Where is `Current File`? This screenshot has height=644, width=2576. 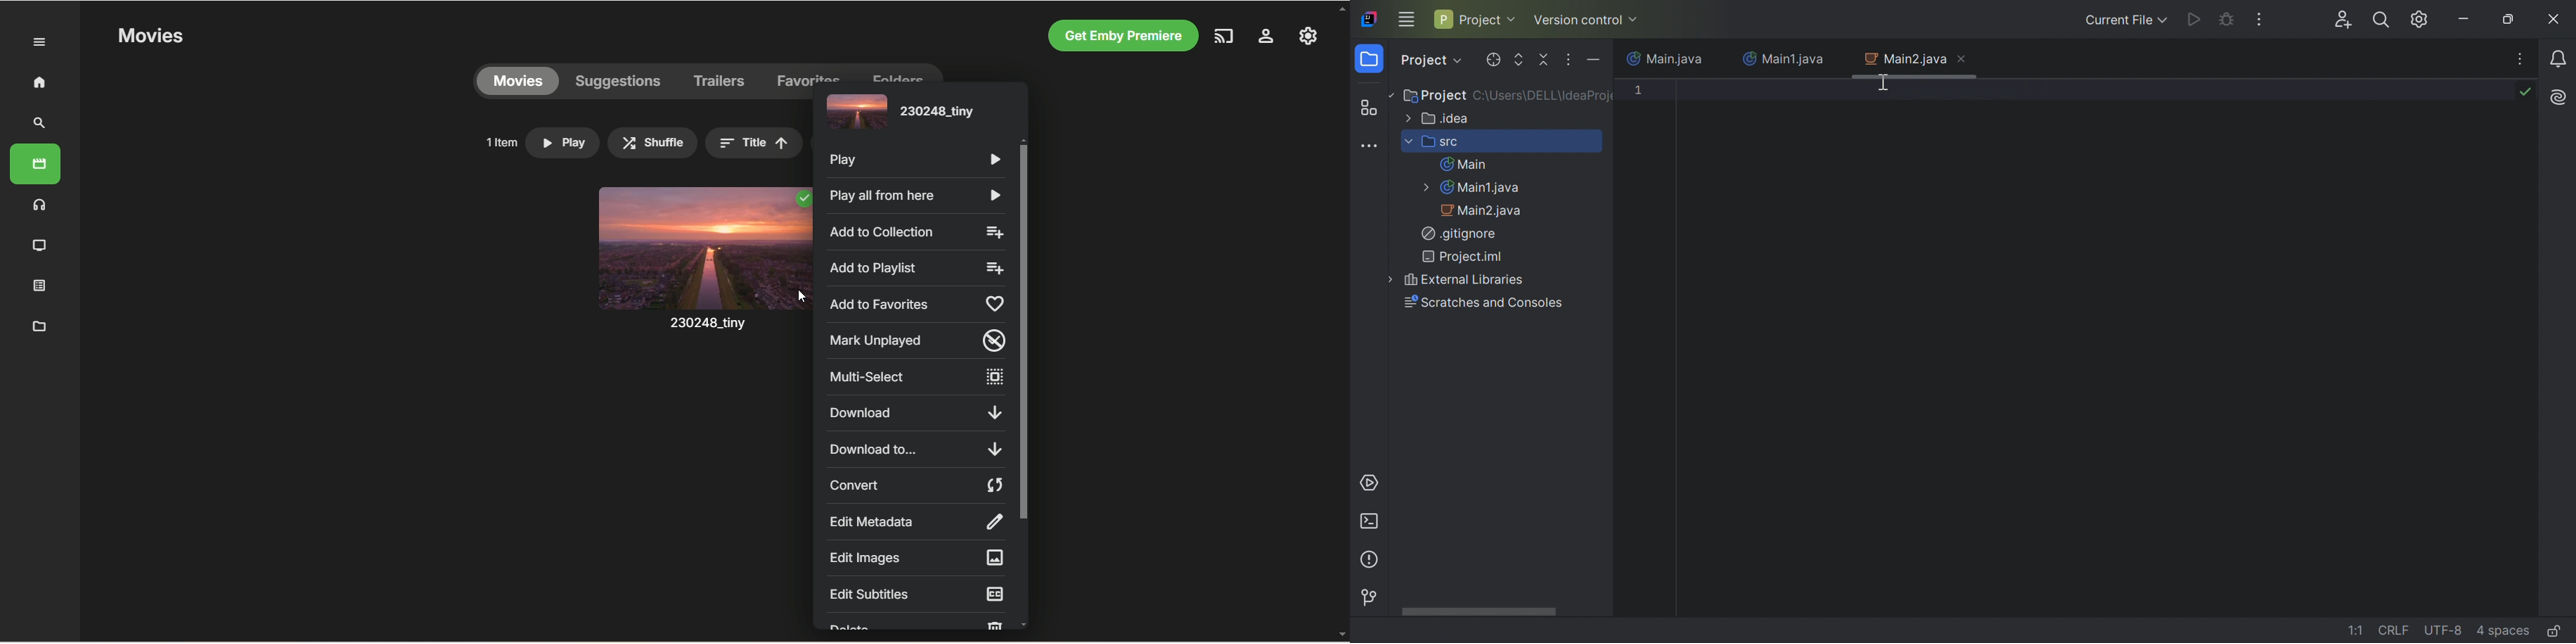
Current File is located at coordinates (2123, 20).